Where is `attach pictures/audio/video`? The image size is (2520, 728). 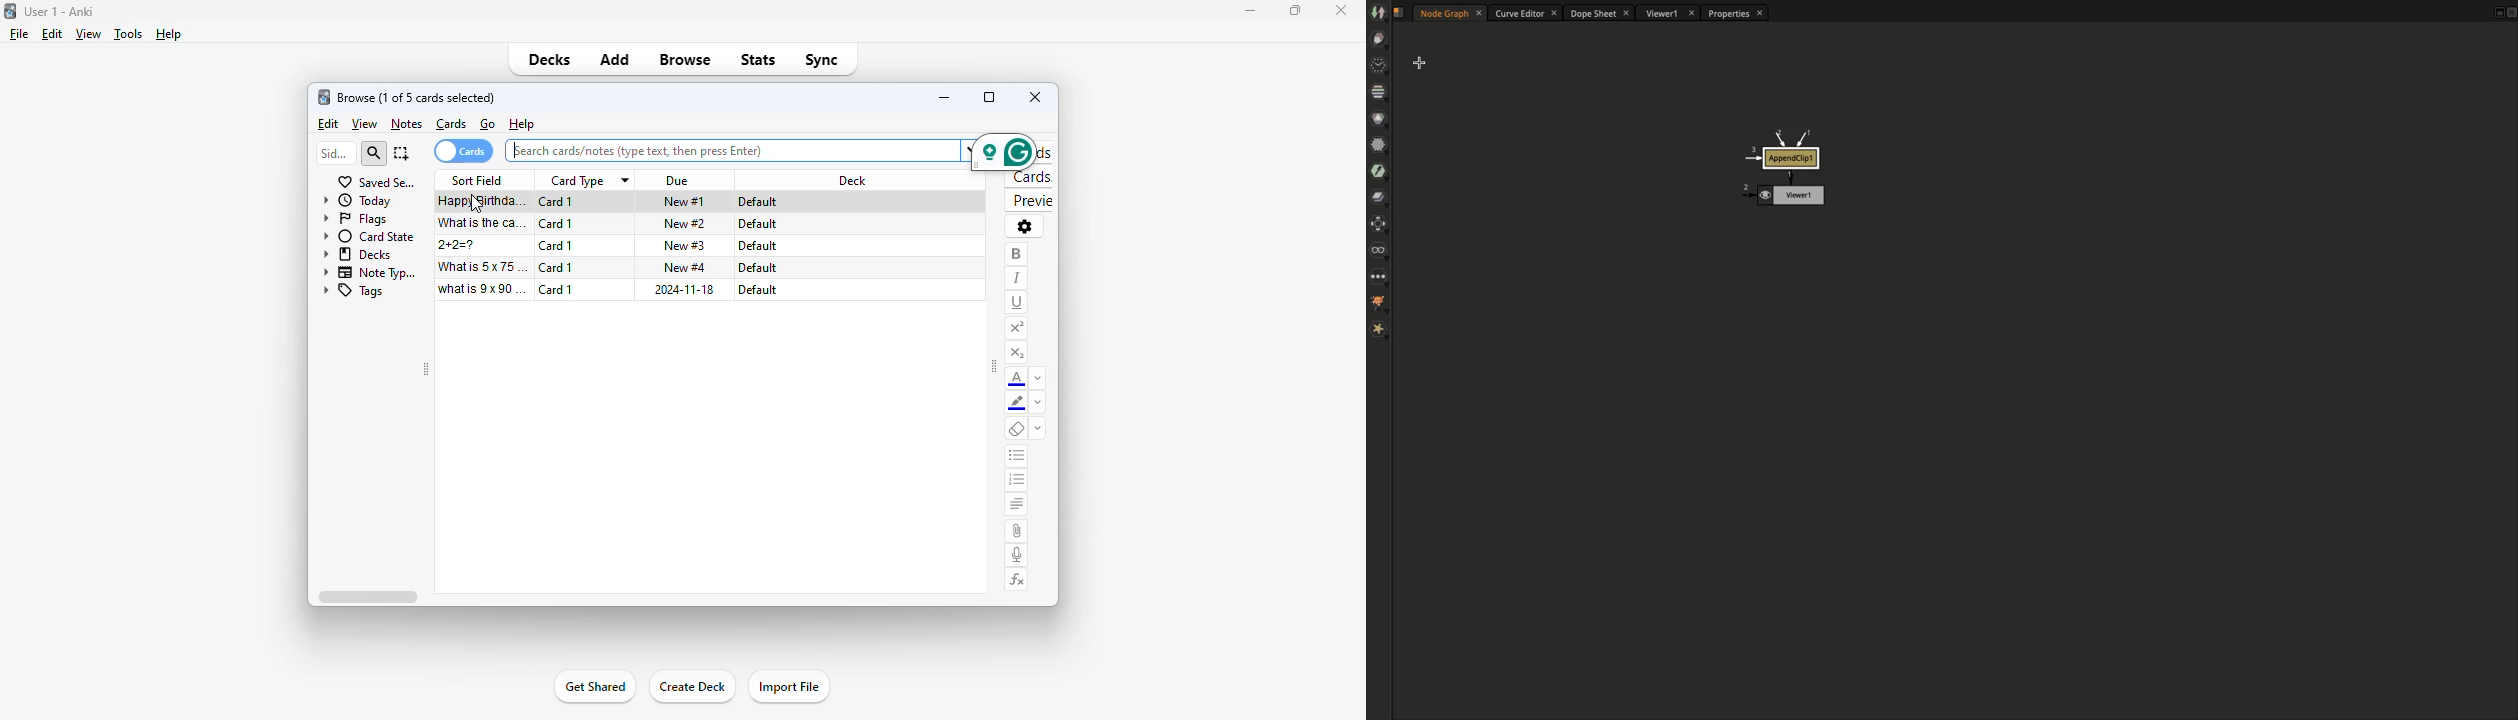
attach pictures/audio/video is located at coordinates (1017, 530).